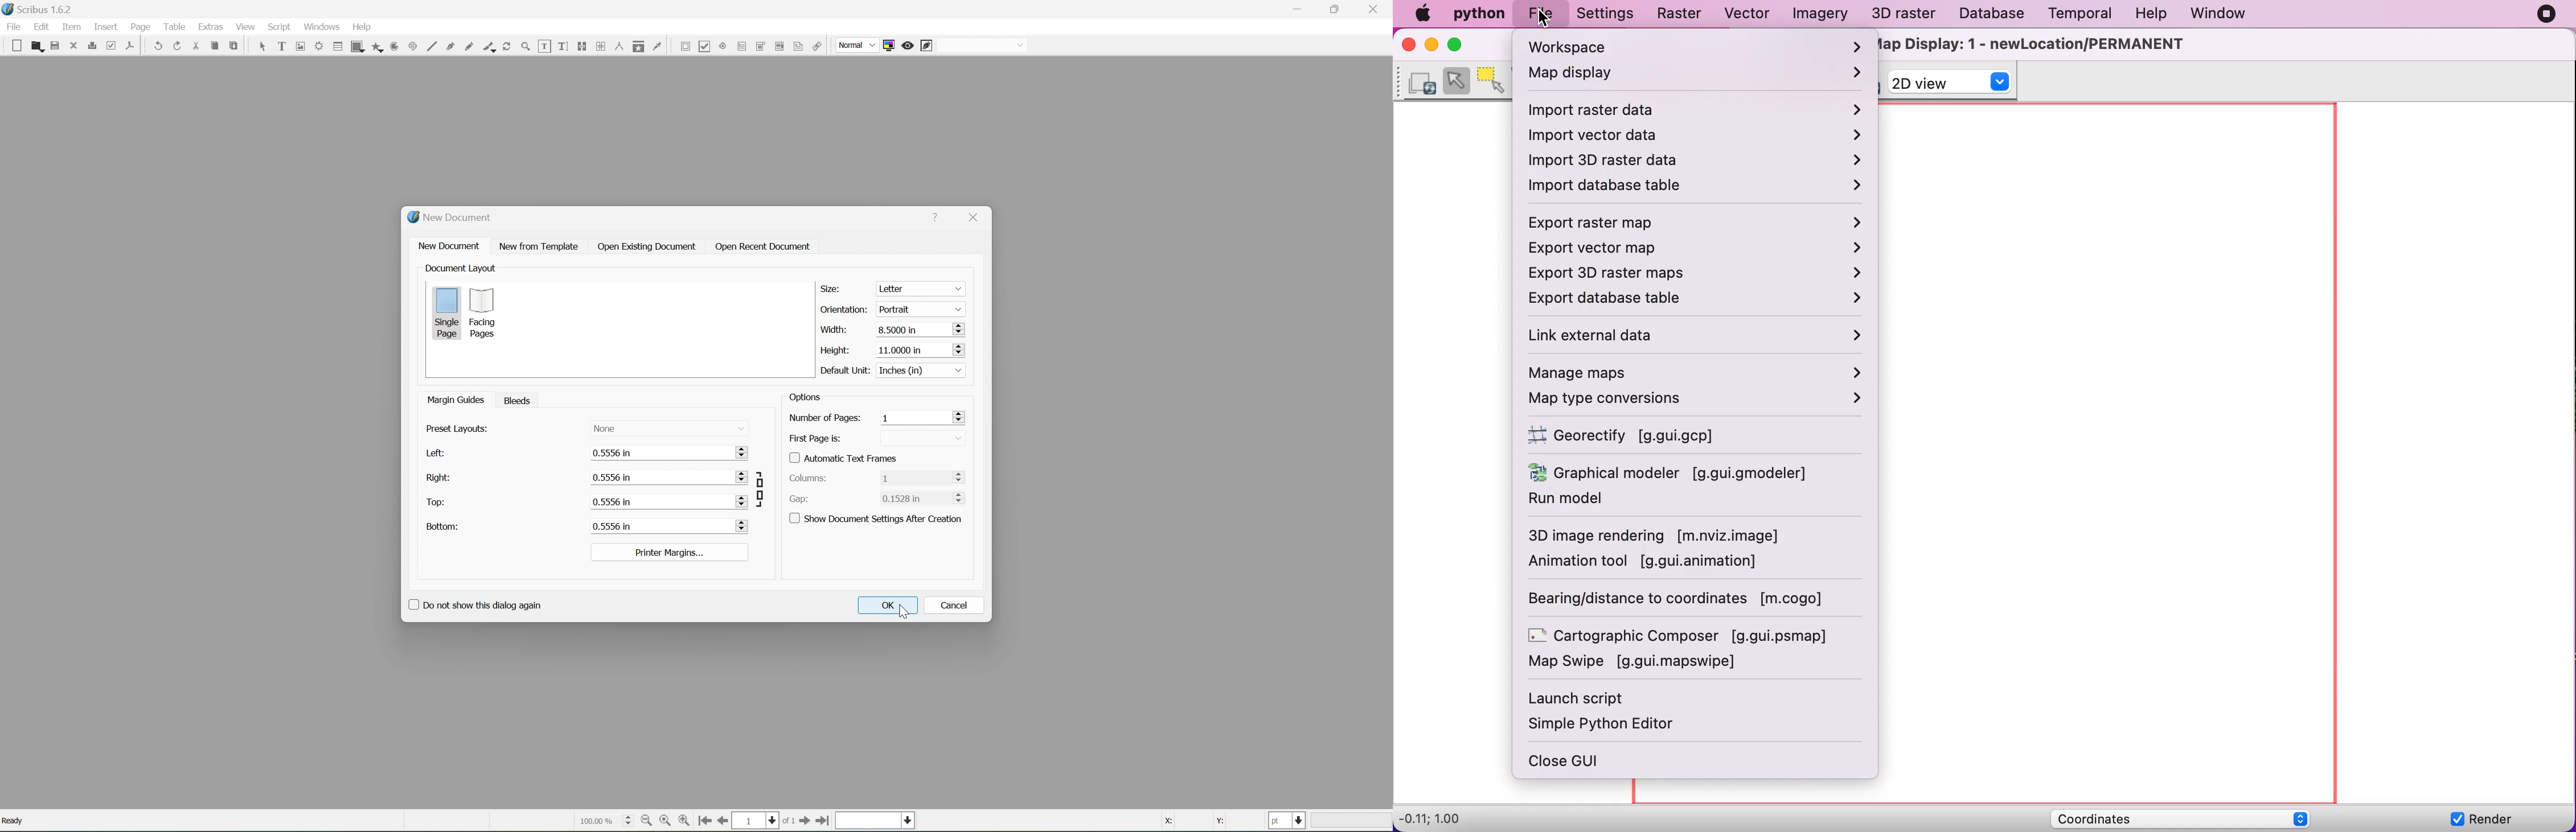  What do you see at coordinates (461, 429) in the screenshot?
I see `preset display` at bounding box center [461, 429].